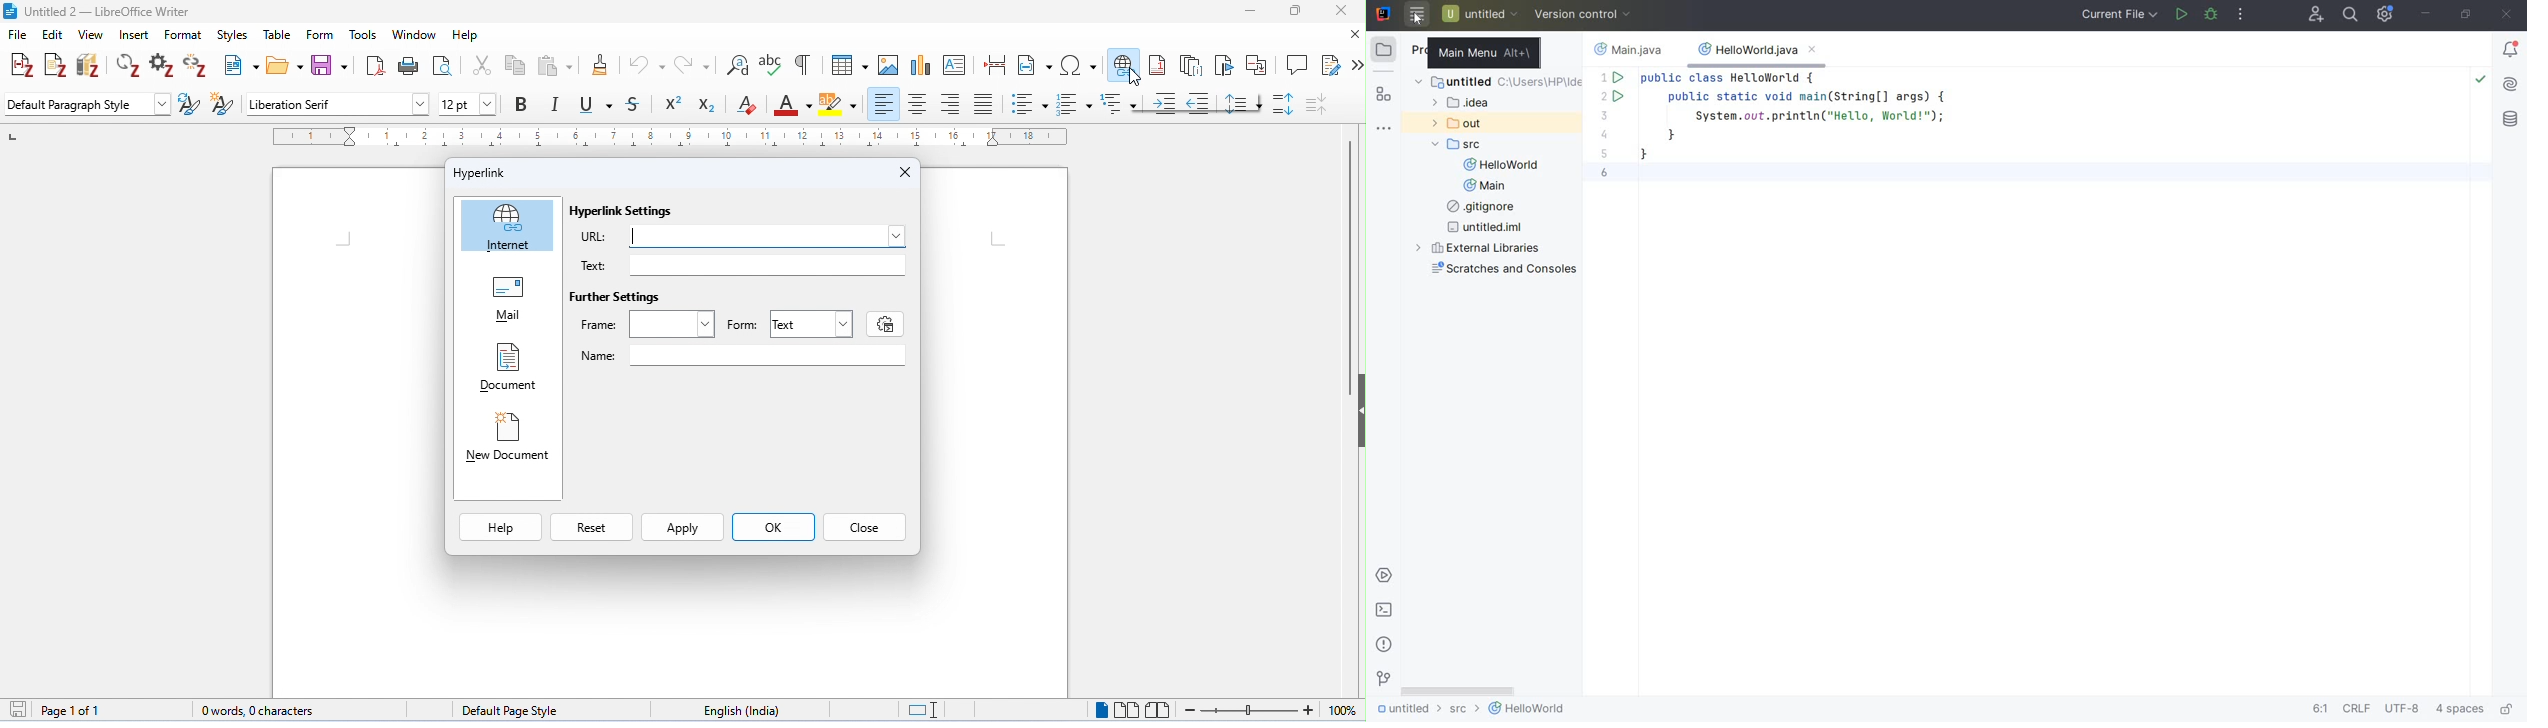  What do you see at coordinates (86, 103) in the screenshot?
I see `default paragraph style` at bounding box center [86, 103].